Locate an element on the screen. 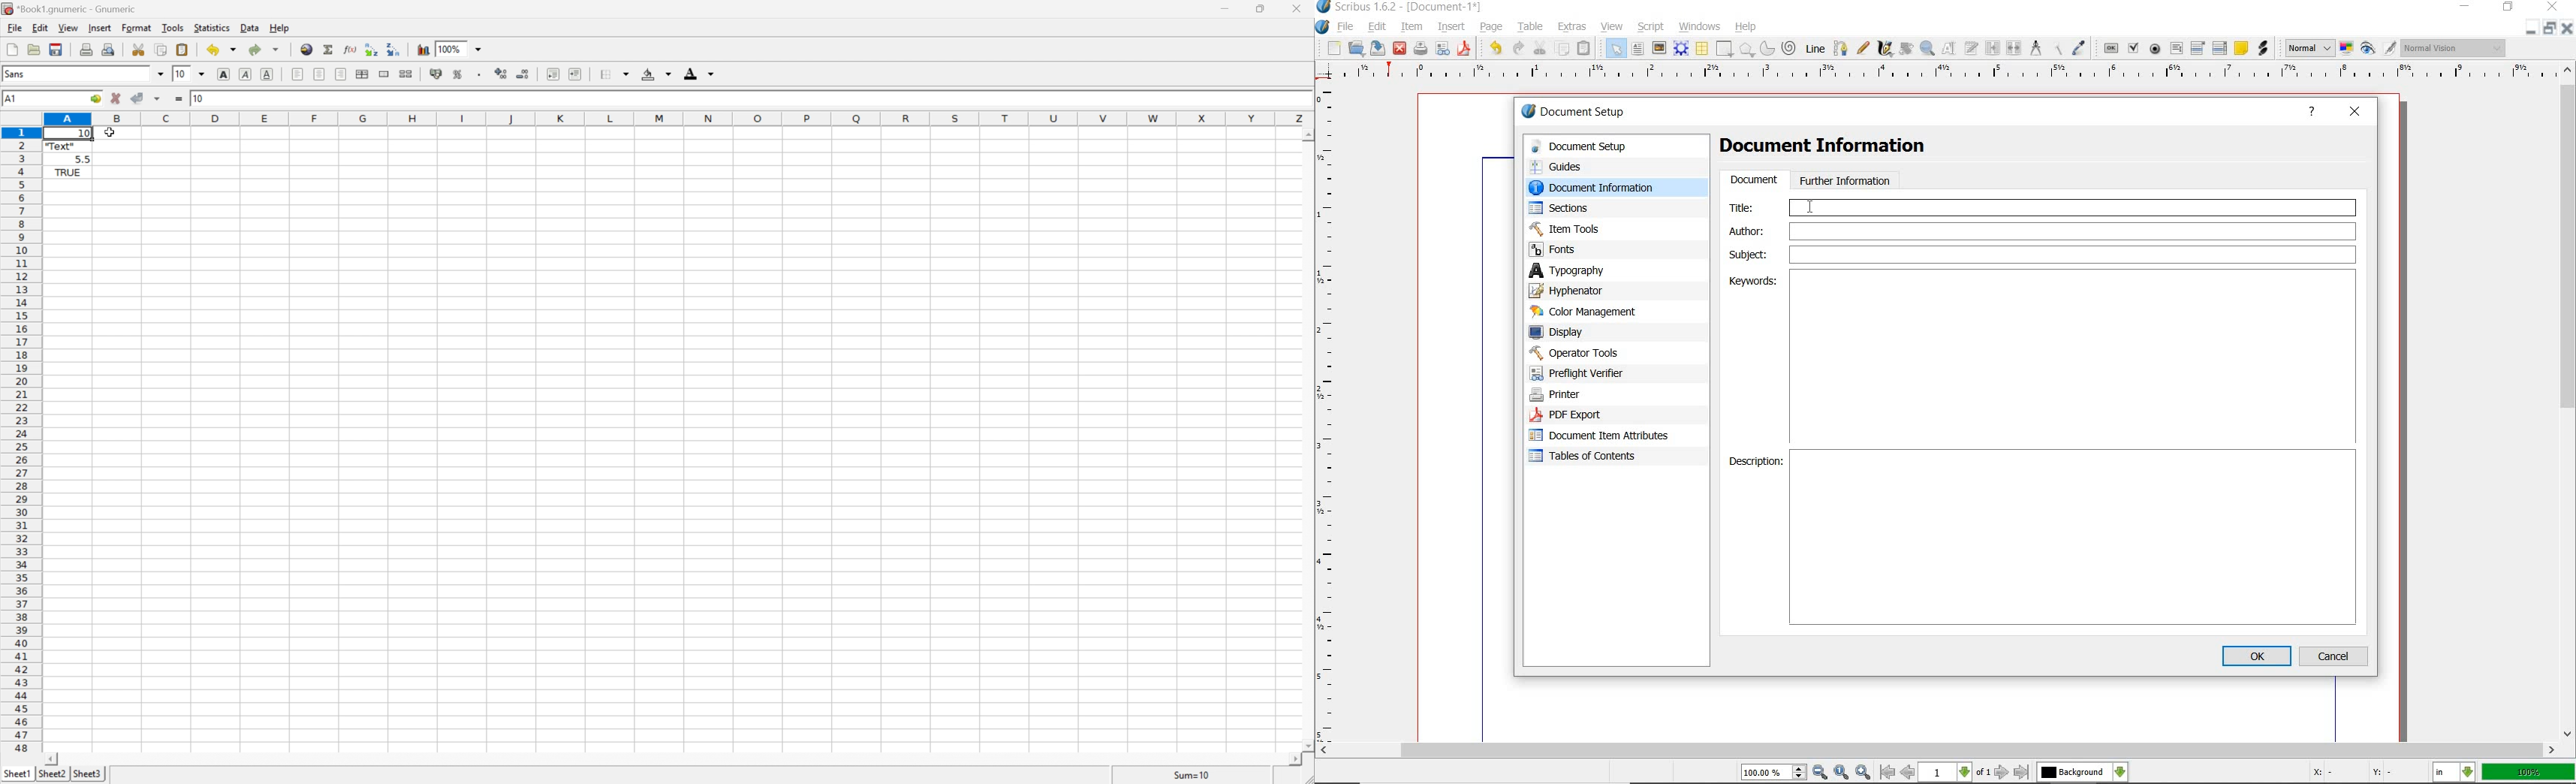 The image size is (2576, 784). Drop Down is located at coordinates (478, 48).